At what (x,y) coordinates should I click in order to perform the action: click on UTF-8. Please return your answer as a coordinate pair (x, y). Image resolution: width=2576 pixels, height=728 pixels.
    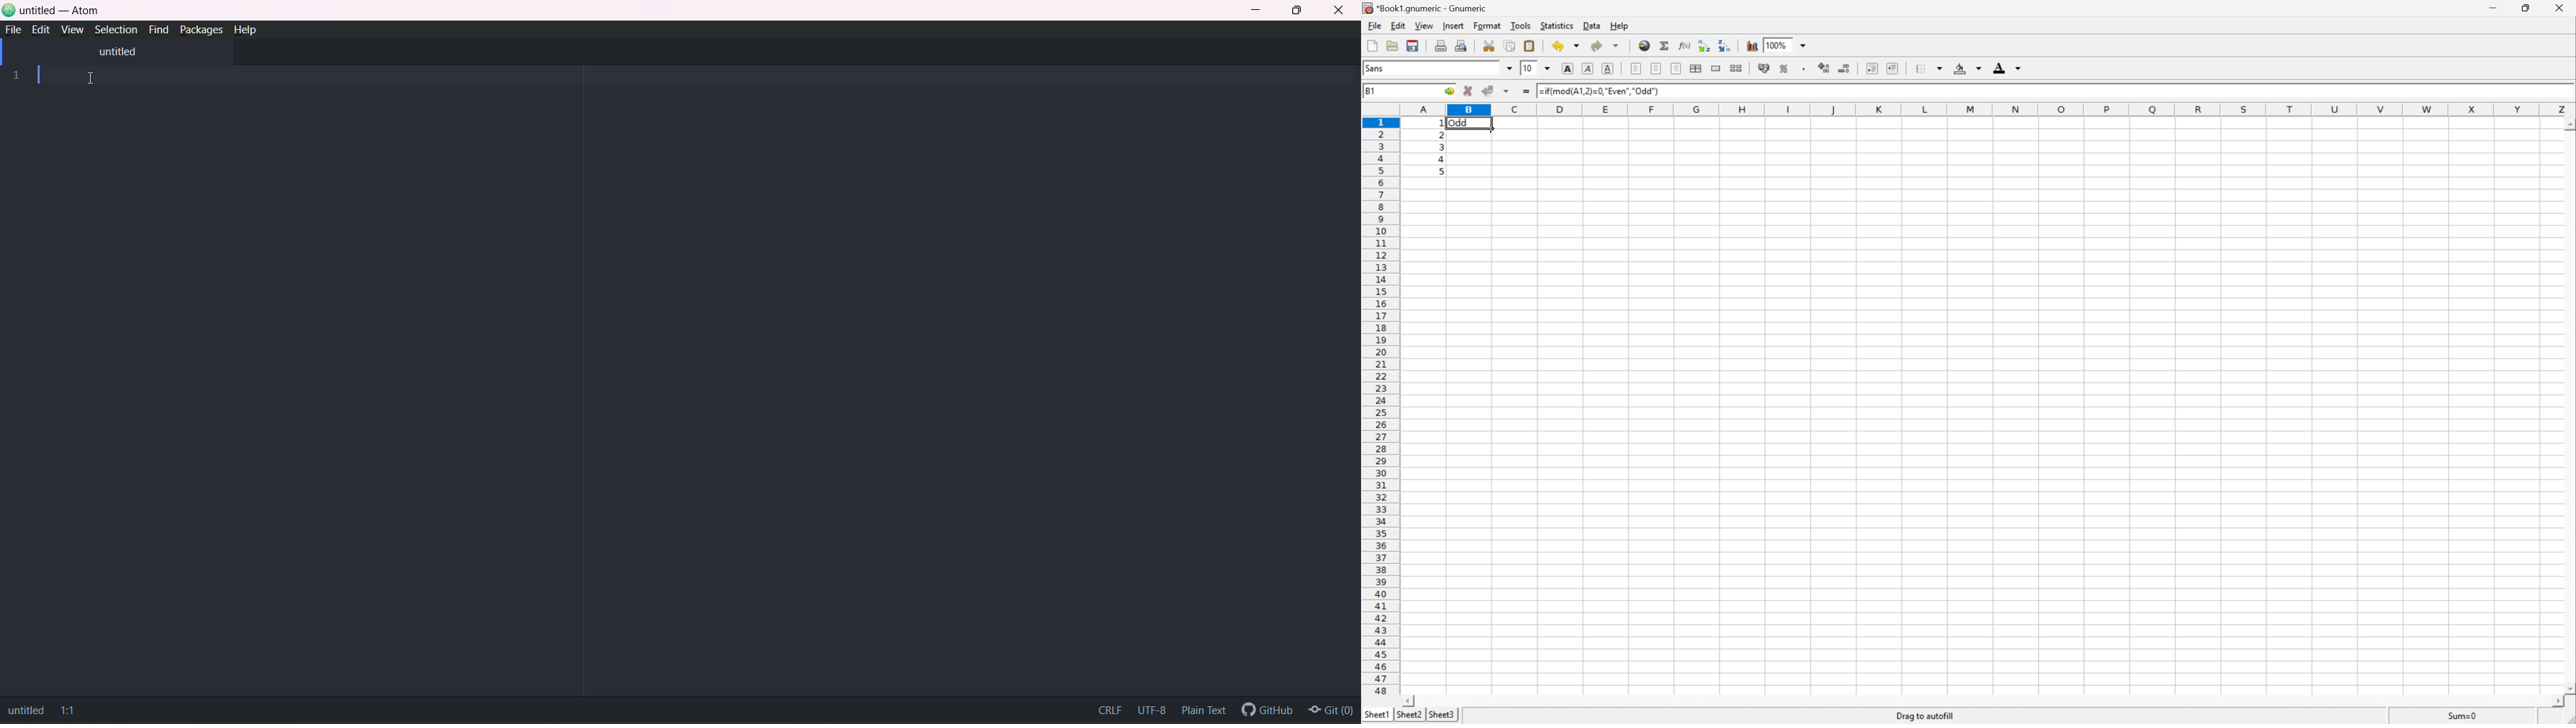
    Looking at the image, I should click on (1151, 708).